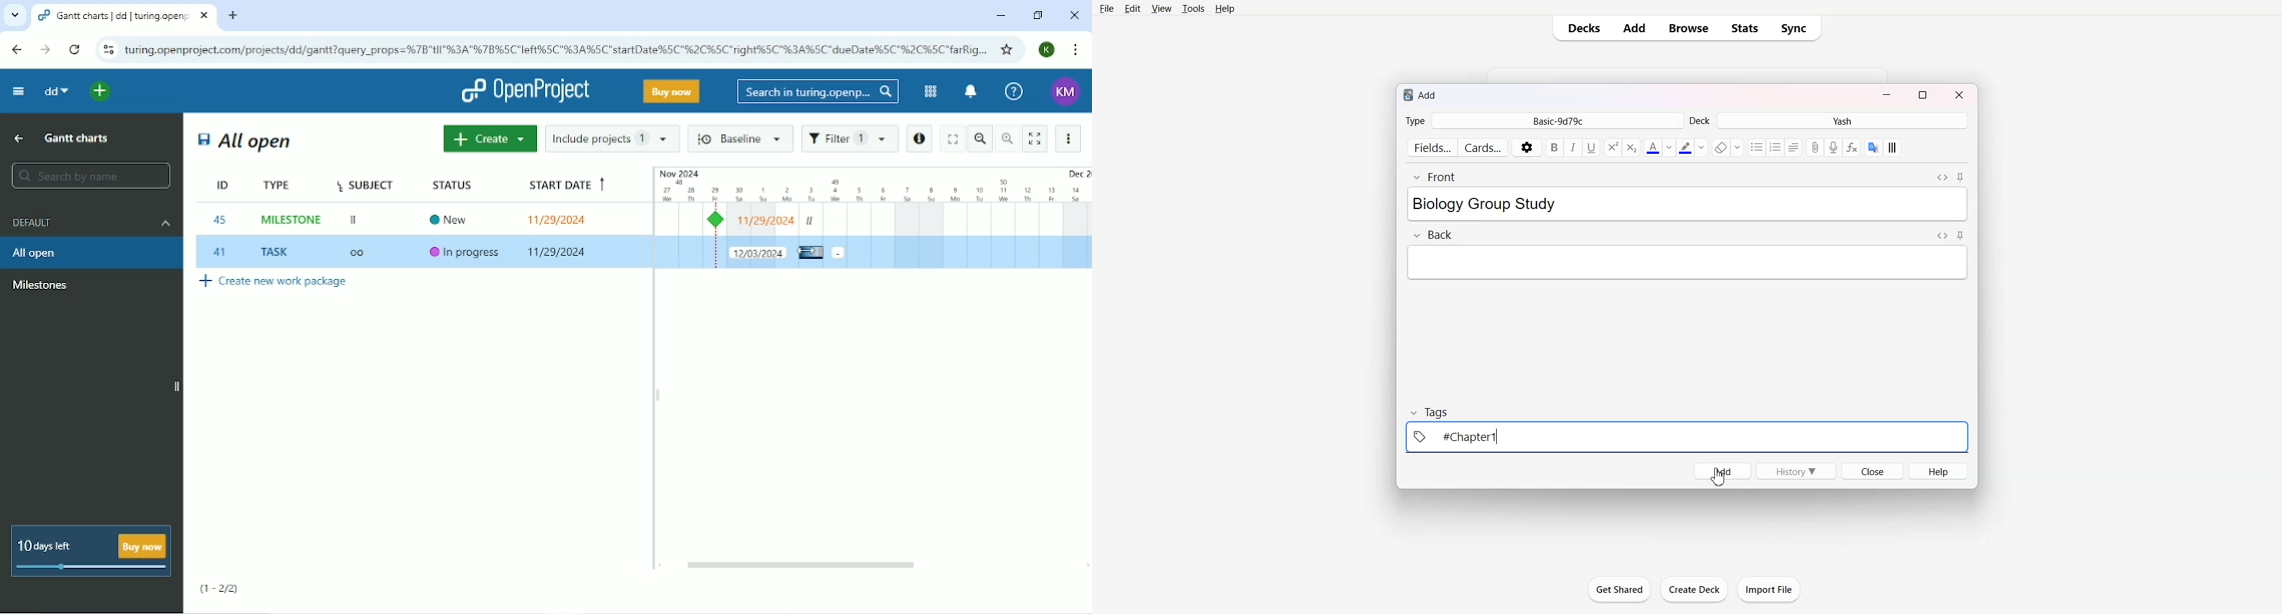 The width and height of the screenshot is (2296, 616). Describe the element at coordinates (1484, 146) in the screenshot. I see `Cards` at that location.